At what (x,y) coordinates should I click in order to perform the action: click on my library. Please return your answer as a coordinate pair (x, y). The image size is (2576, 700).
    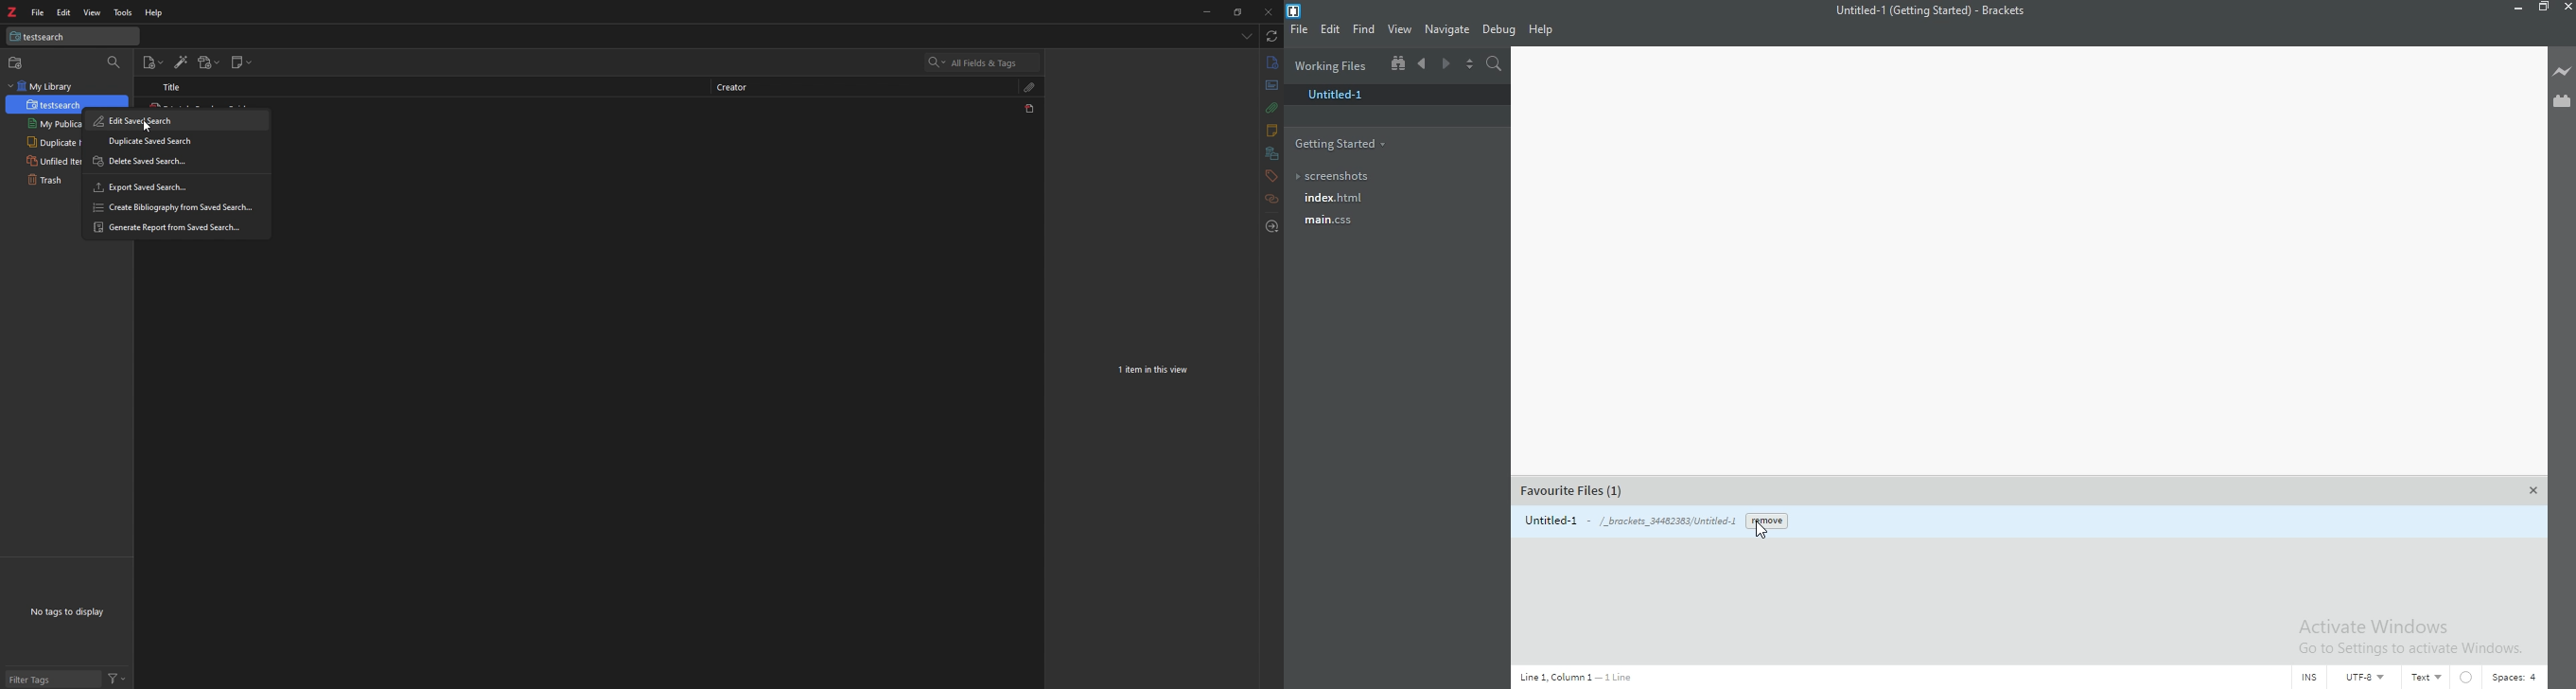
    Looking at the image, I should click on (67, 86).